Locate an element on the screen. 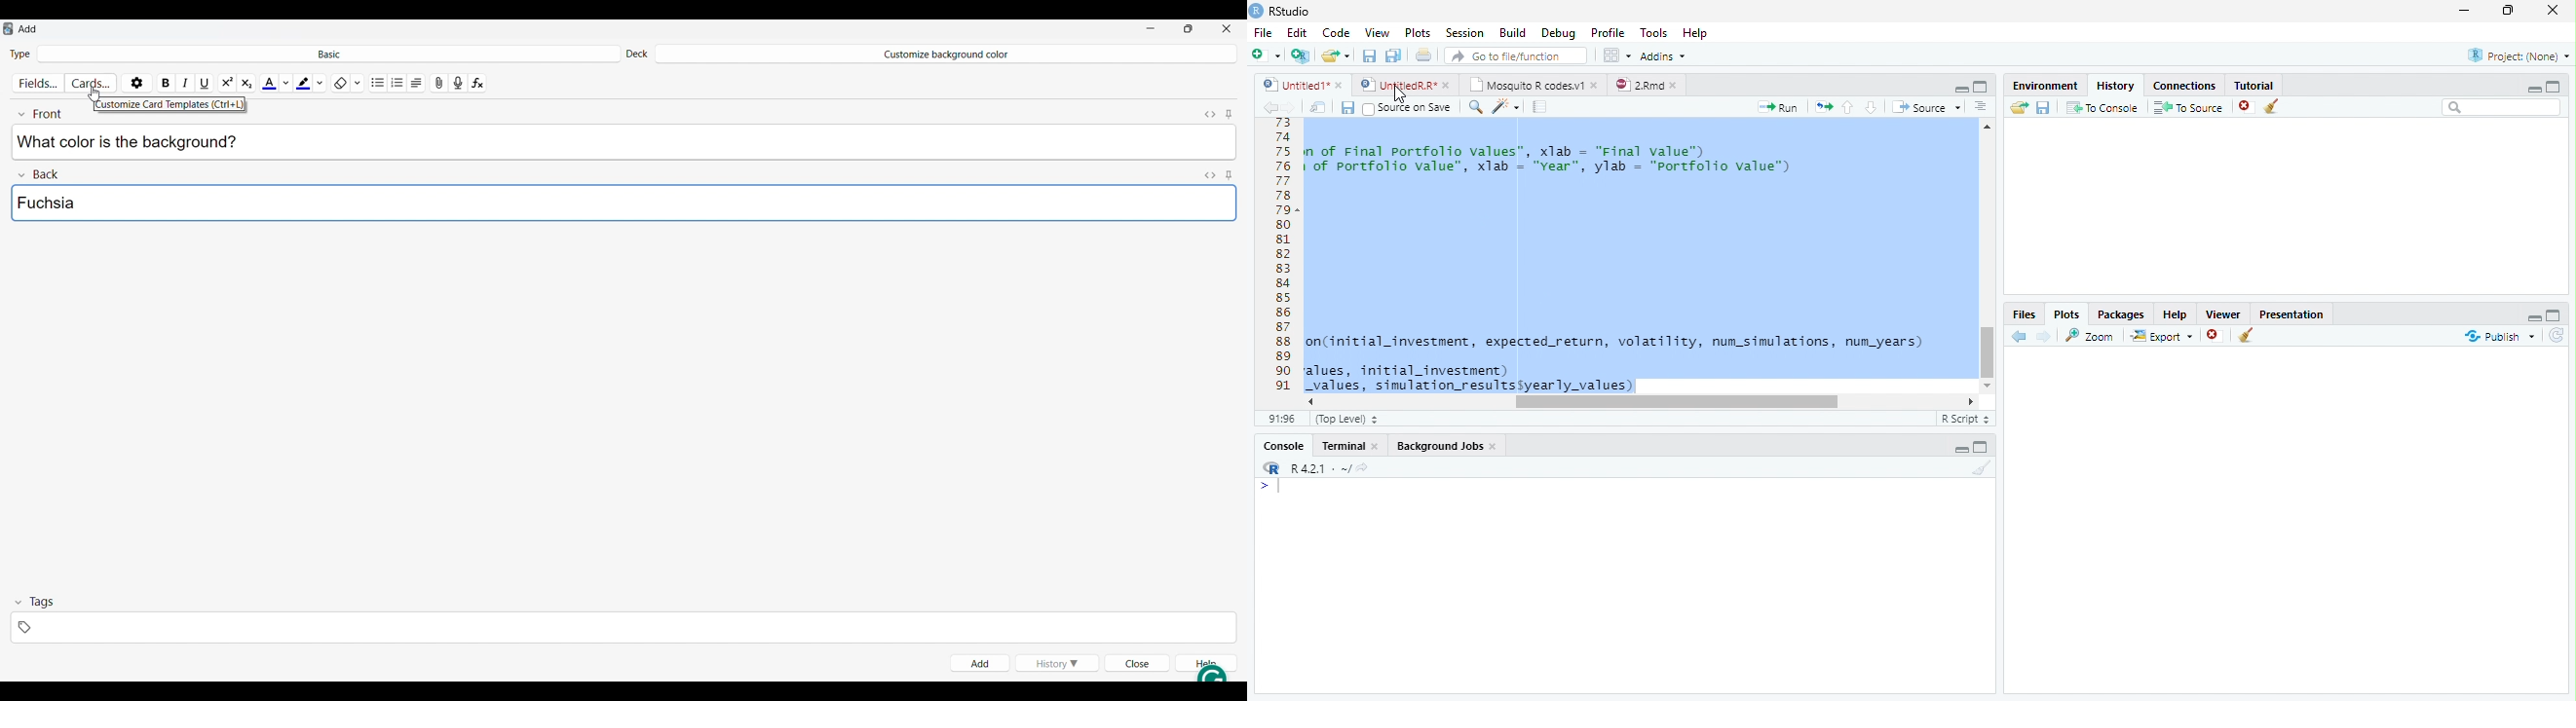 This screenshot has height=728, width=2576. monte_cario investment _simuiation{initial investment, expected_return, volatility, num simulations, num years) is located at coordinates (1592, 421).